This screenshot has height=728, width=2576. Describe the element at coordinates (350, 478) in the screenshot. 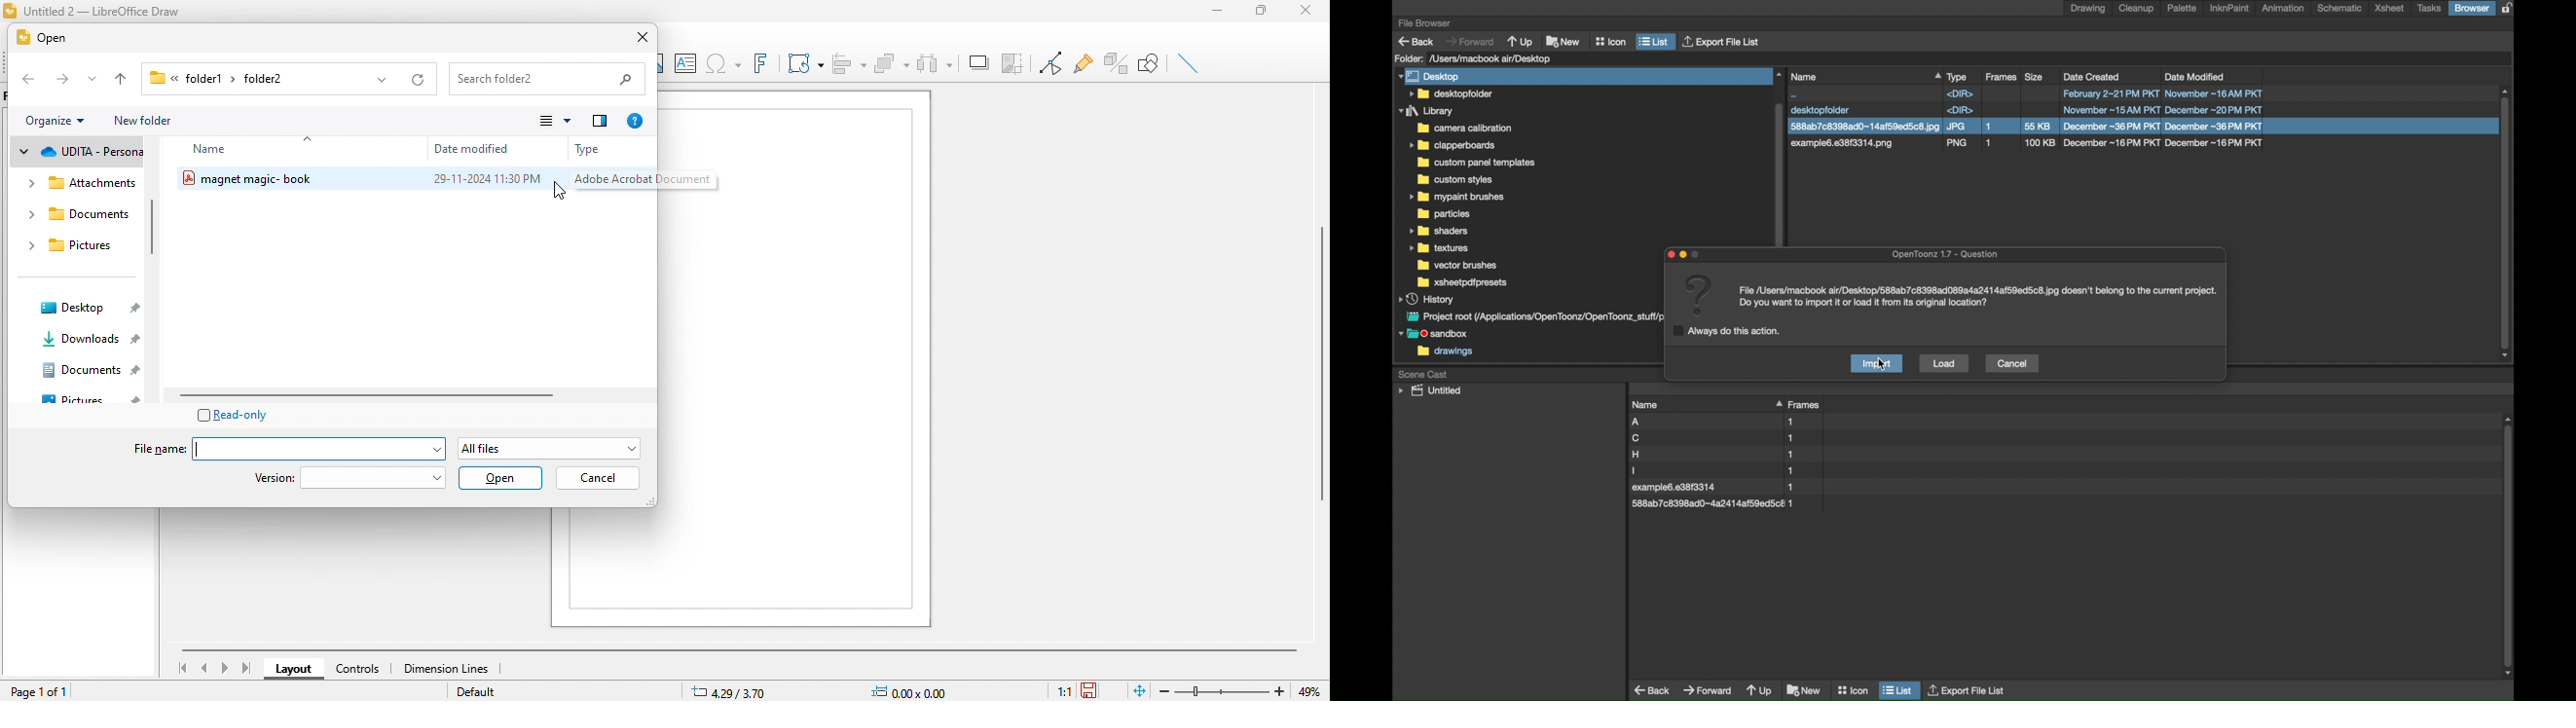

I see `version` at that location.